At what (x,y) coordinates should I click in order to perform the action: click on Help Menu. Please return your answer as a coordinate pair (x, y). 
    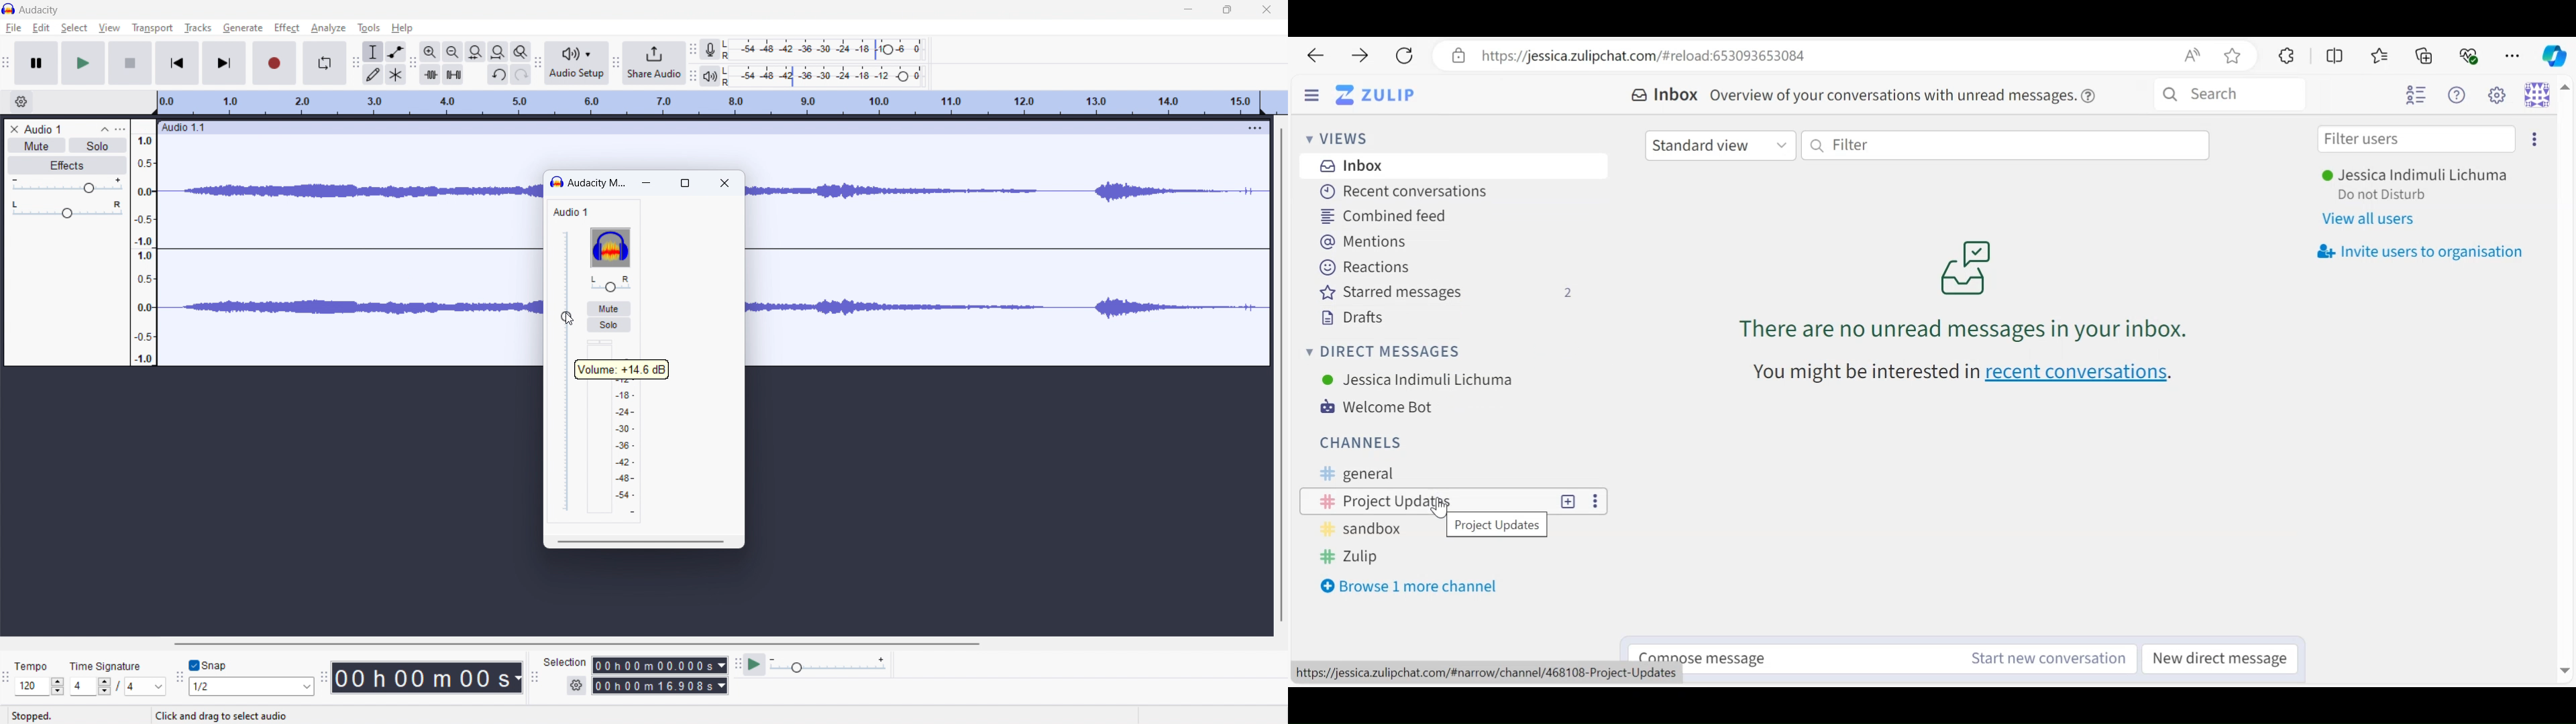
    Looking at the image, I should click on (2460, 96).